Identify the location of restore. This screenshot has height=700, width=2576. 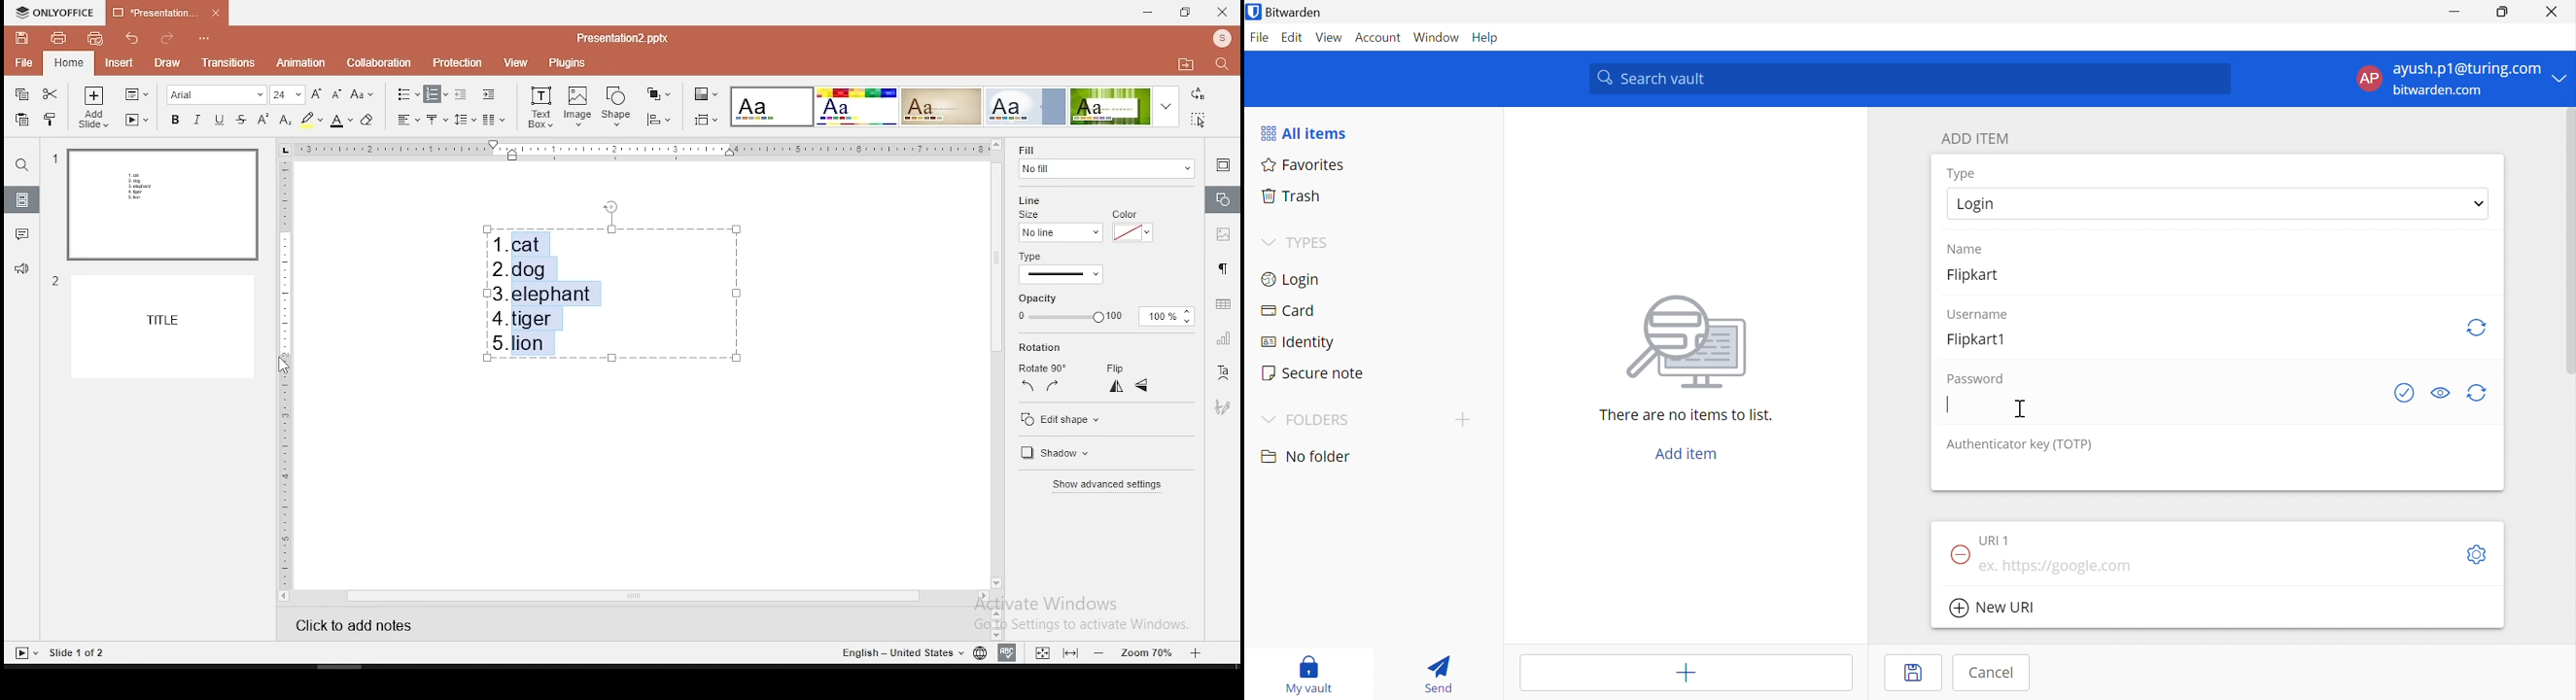
(1183, 13).